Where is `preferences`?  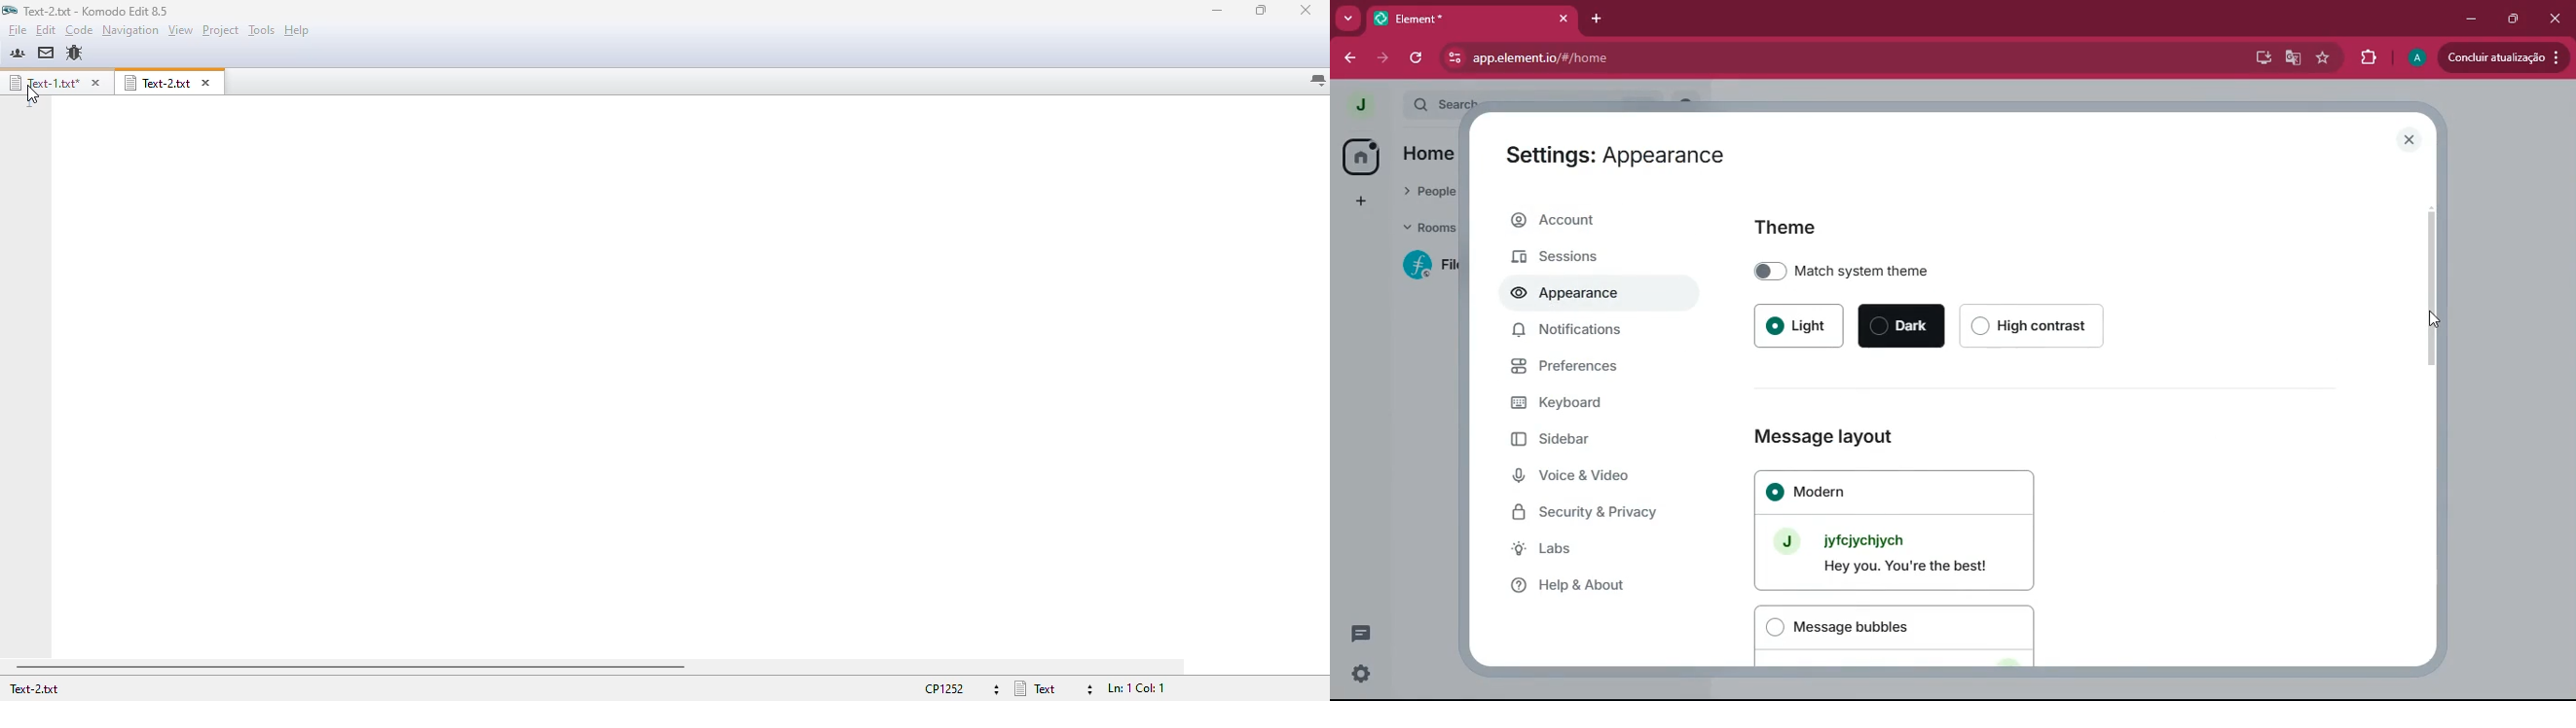
preferences is located at coordinates (1590, 368).